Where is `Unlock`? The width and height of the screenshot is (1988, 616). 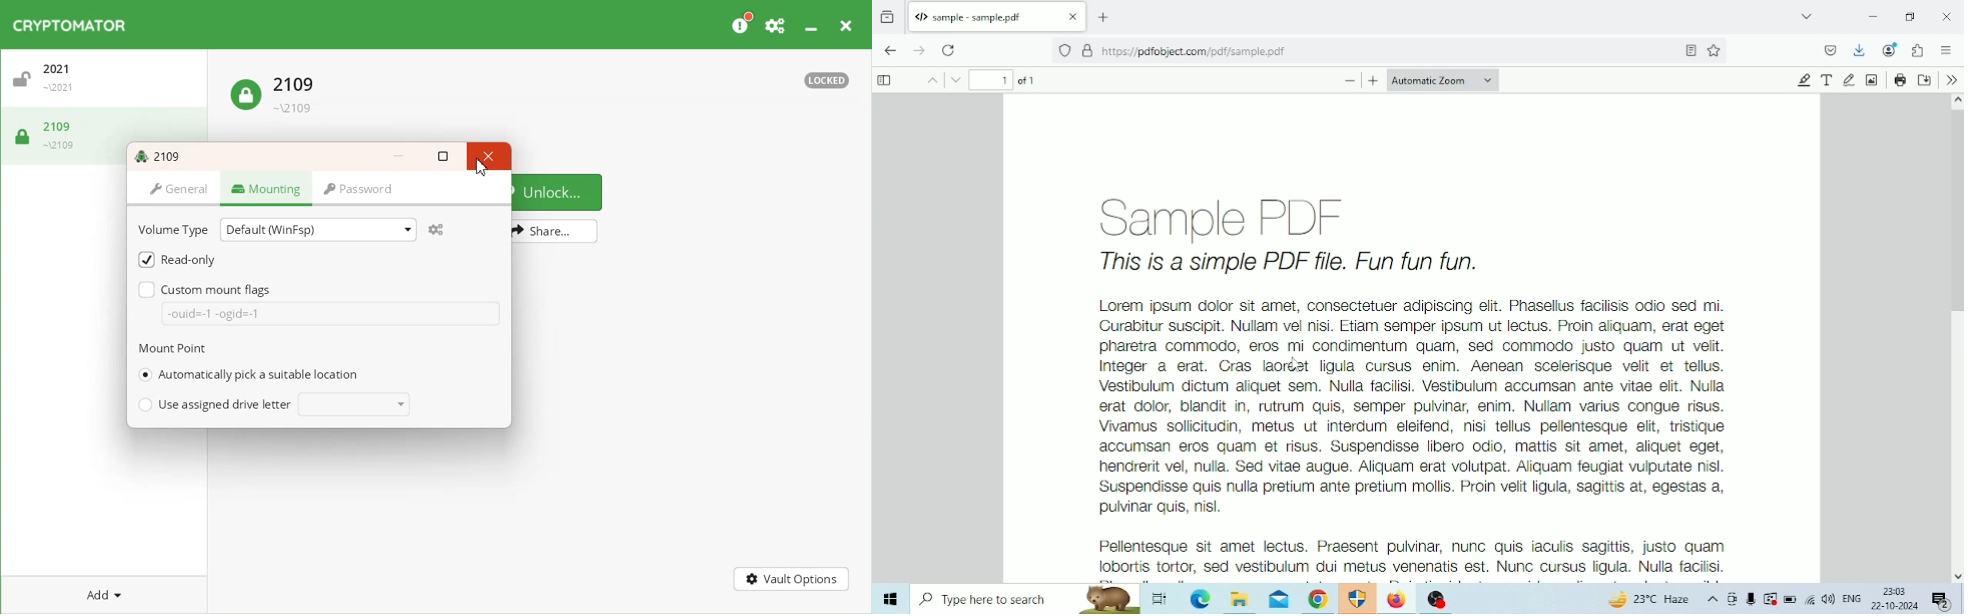 Unlock is located at coordinates (559, 191).